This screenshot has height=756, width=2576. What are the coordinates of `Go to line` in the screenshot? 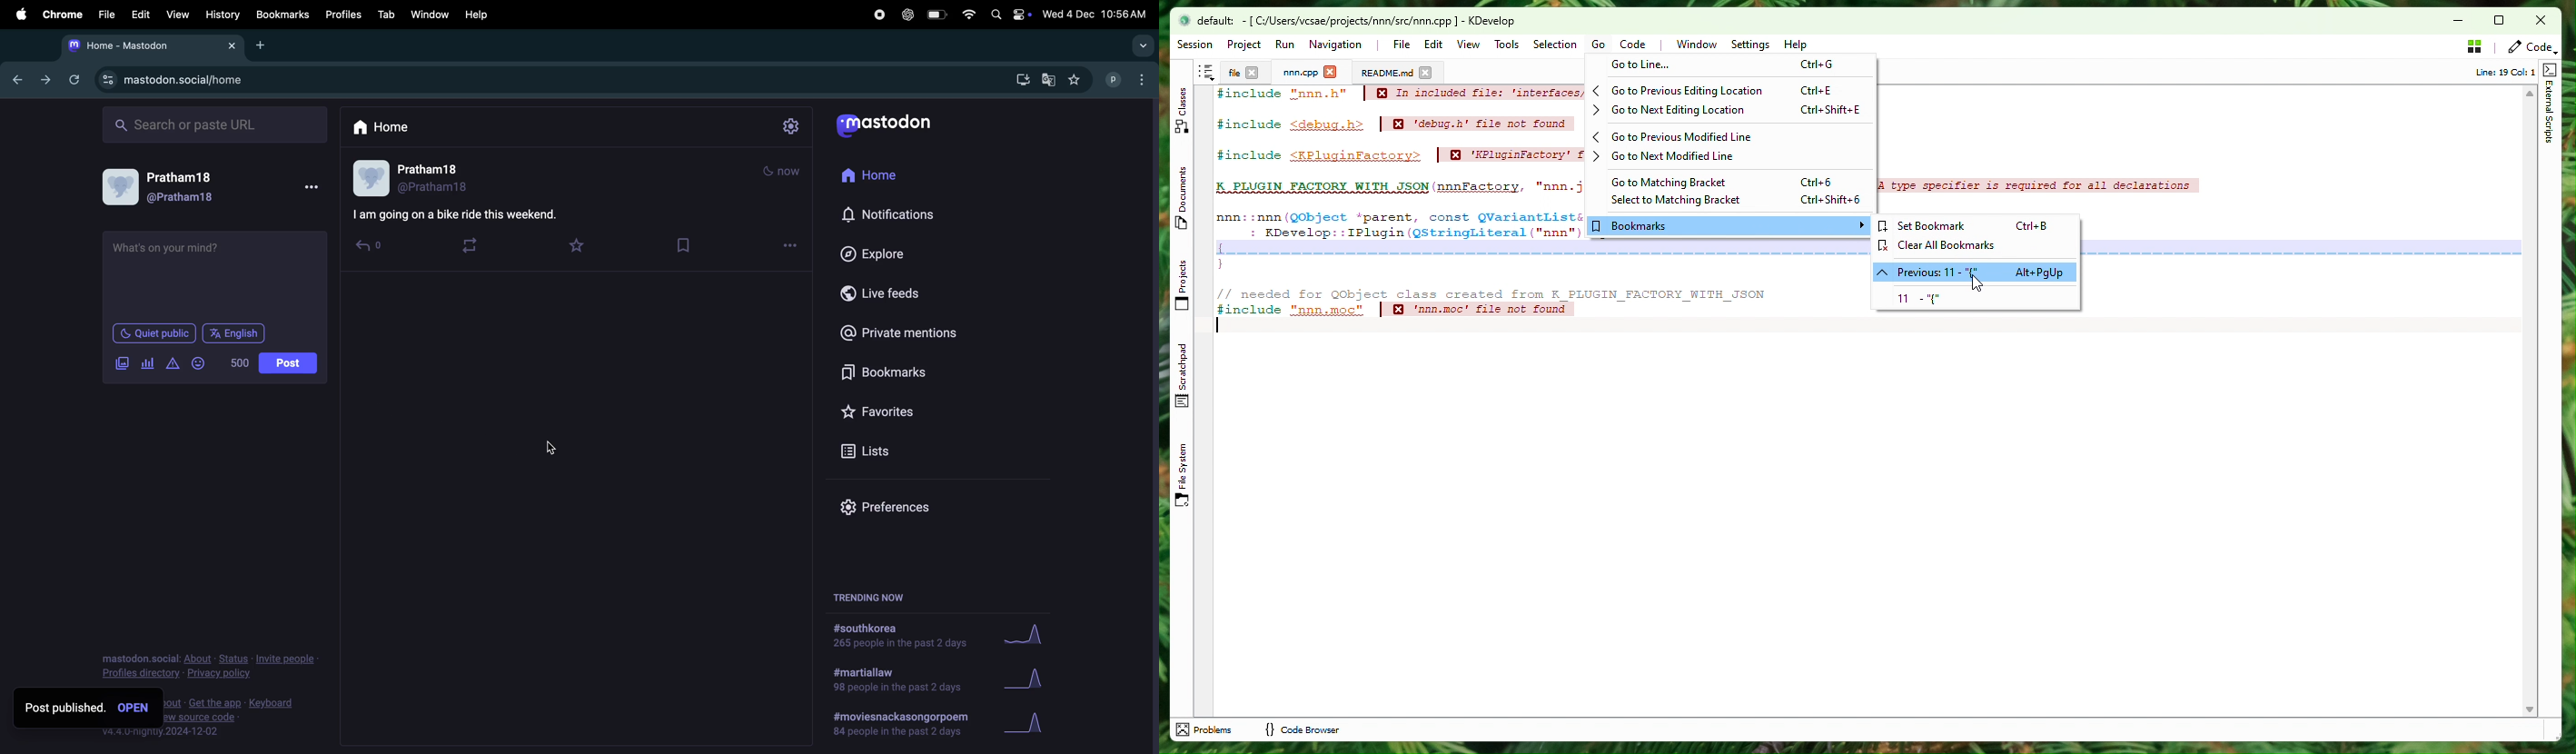 It's located at (1729, 64).